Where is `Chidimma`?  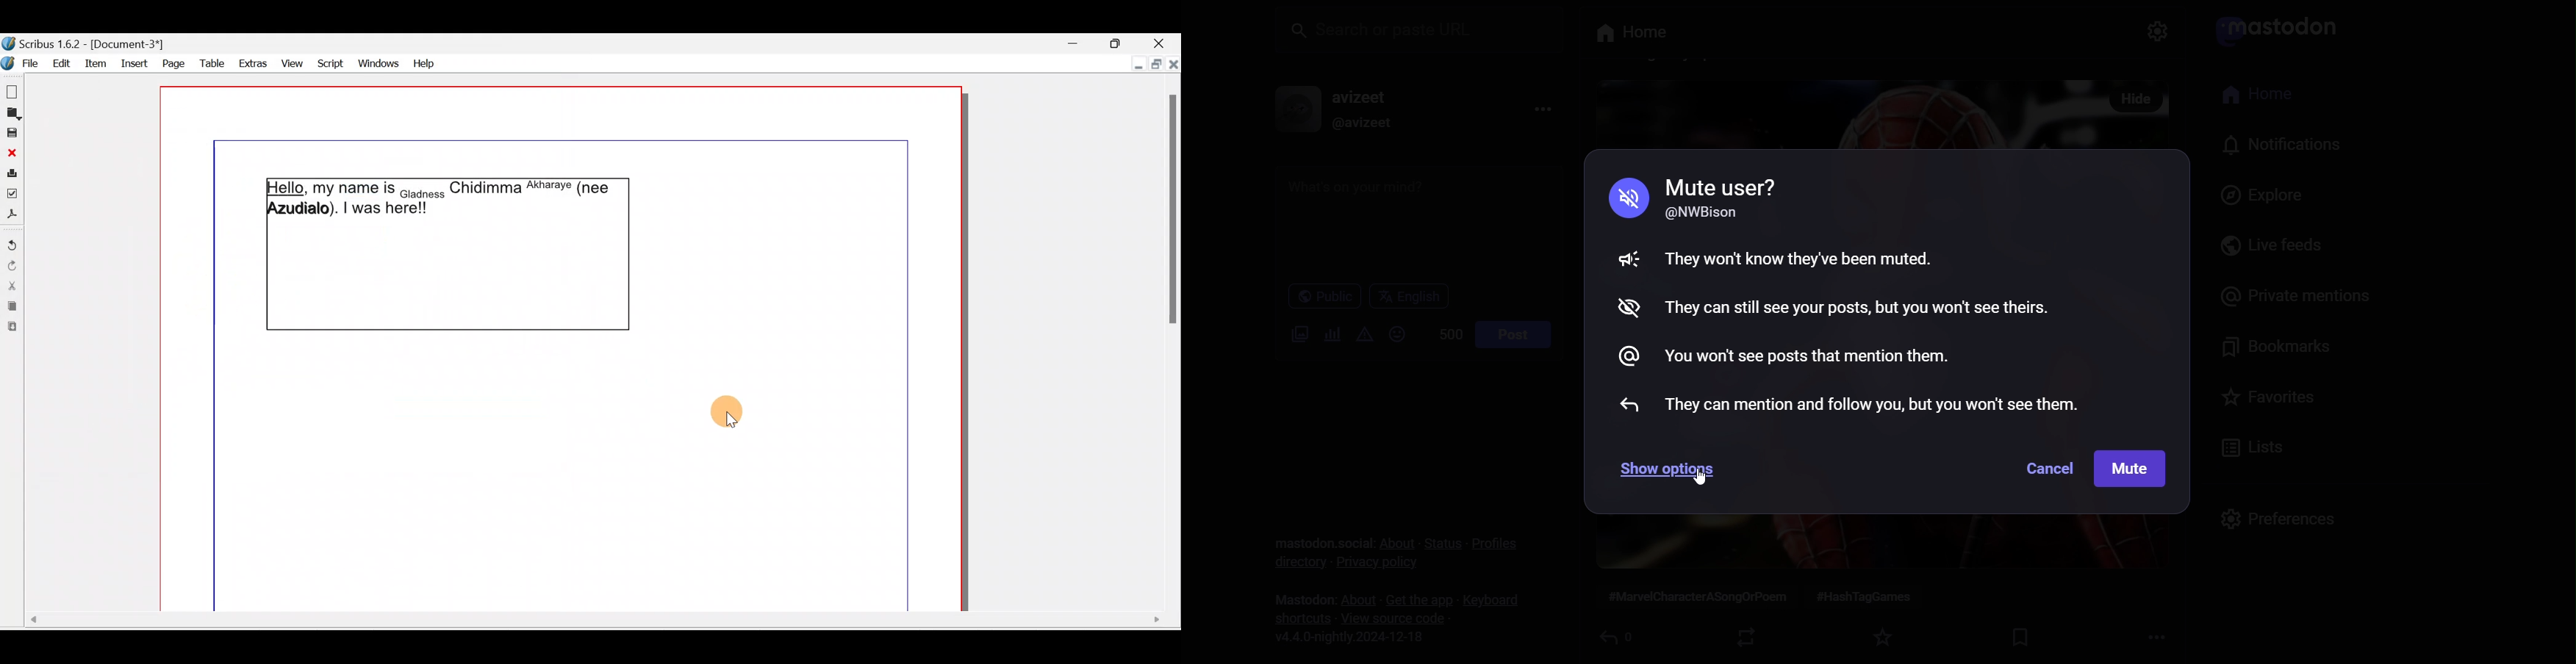
Chidimma is located at coordinates (485, 192).